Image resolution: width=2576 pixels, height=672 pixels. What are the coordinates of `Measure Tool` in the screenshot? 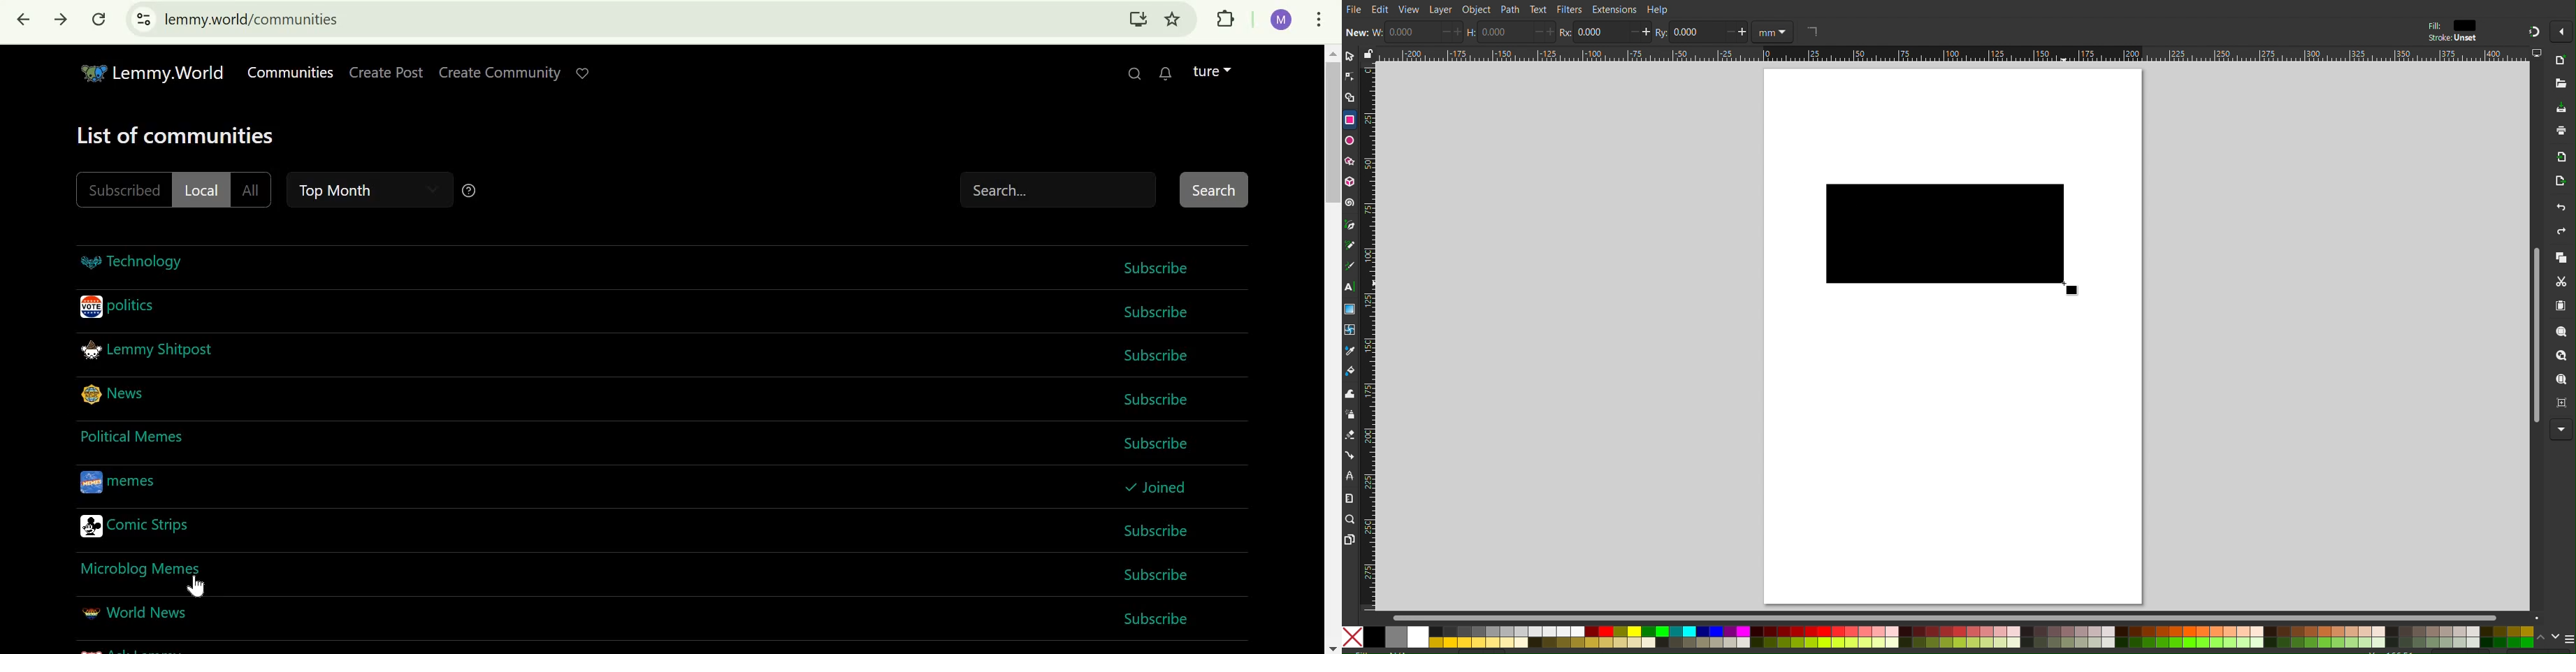 It's located at (1350, 498).